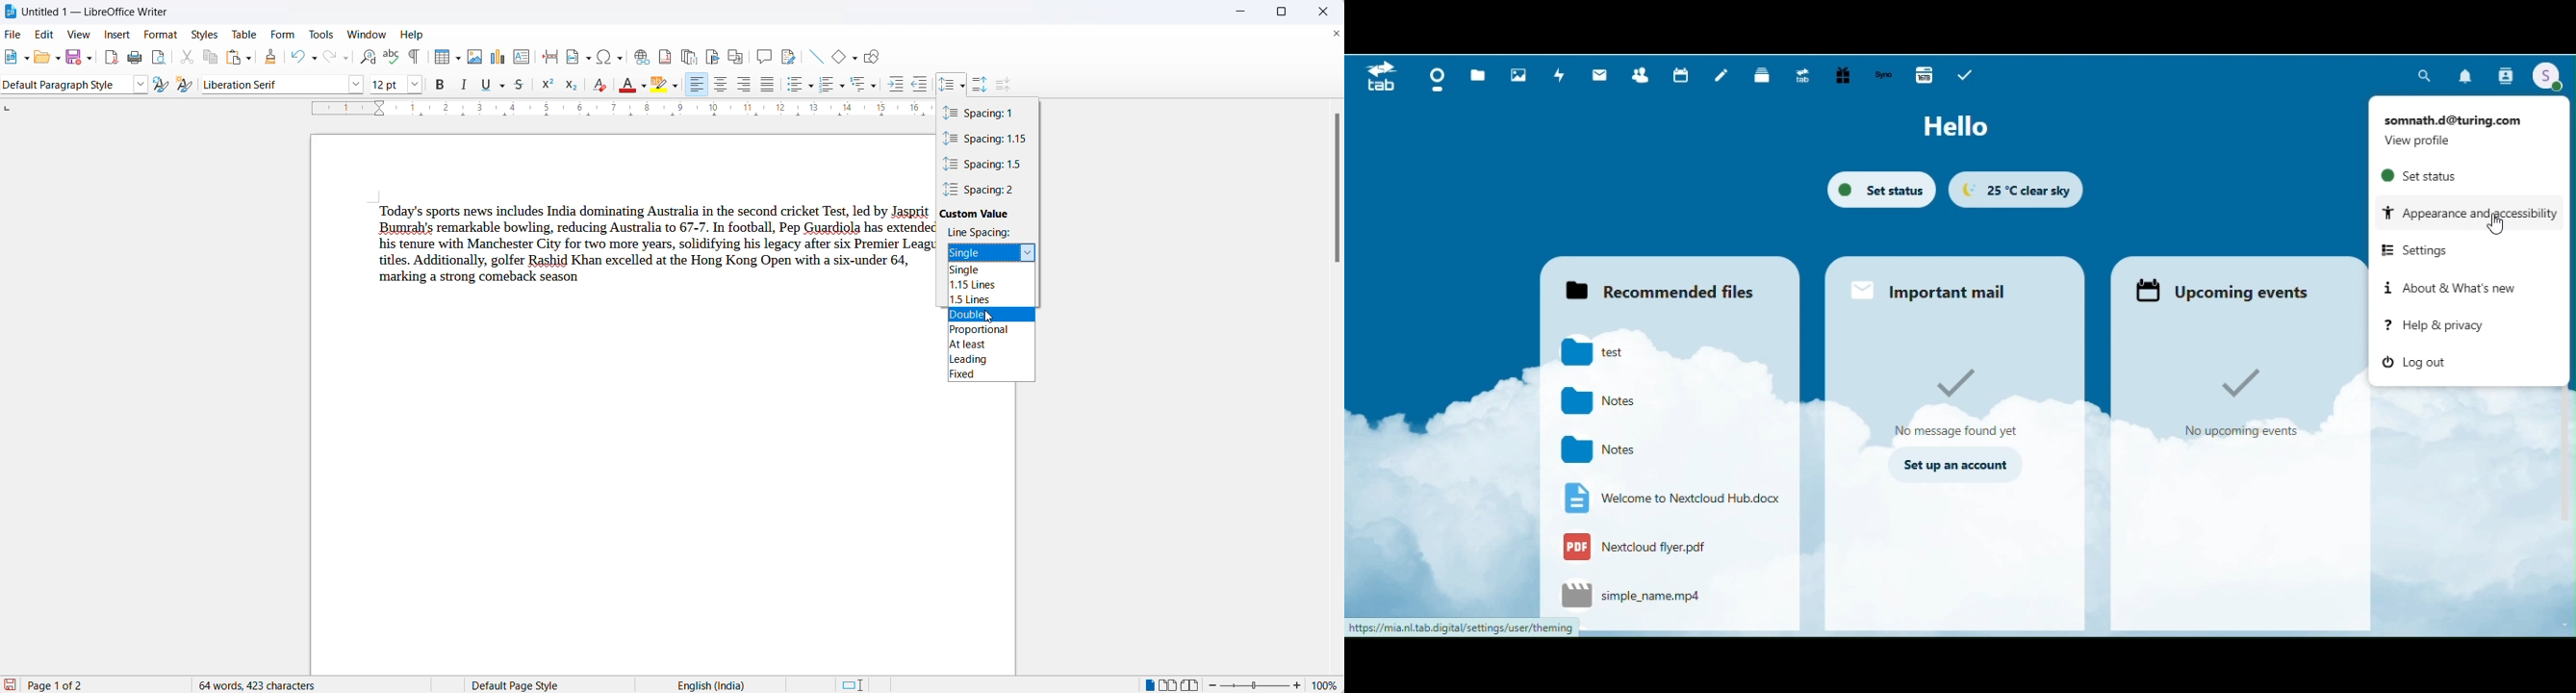  I want to click on increase indent, so click(898, 85).